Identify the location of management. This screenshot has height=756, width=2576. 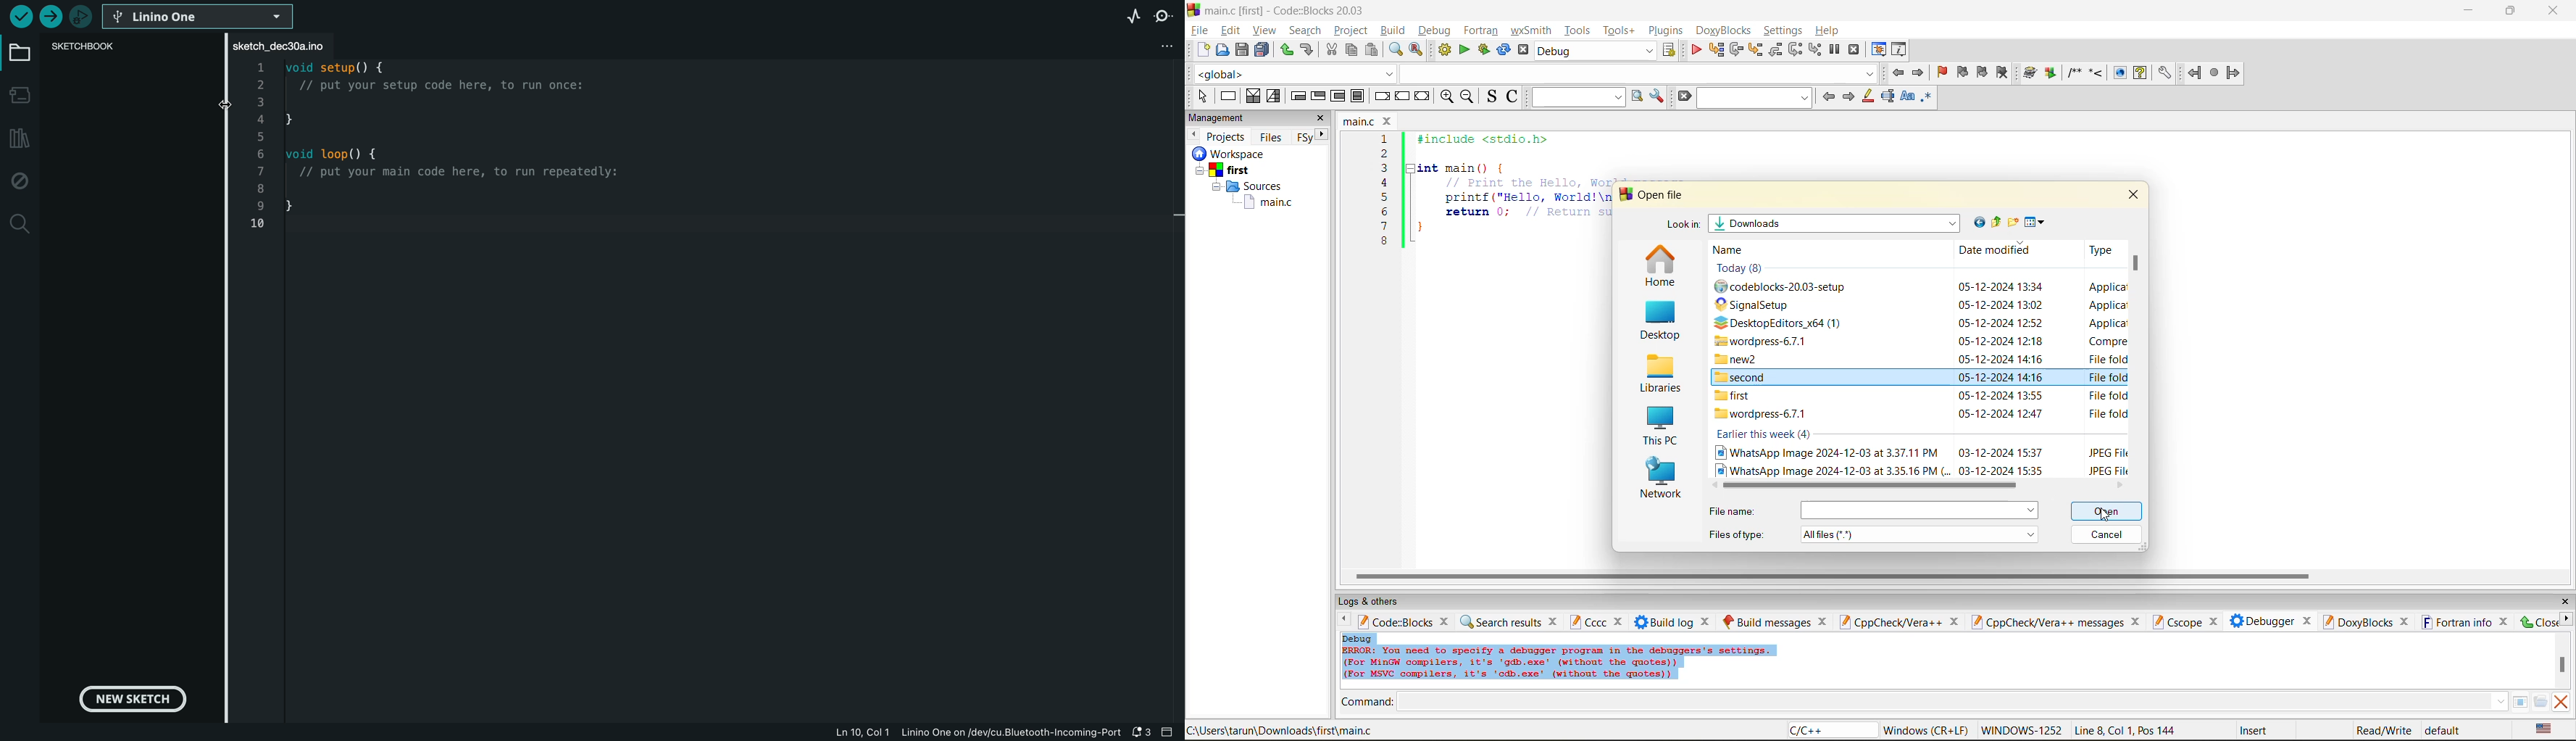
(1219, 119).